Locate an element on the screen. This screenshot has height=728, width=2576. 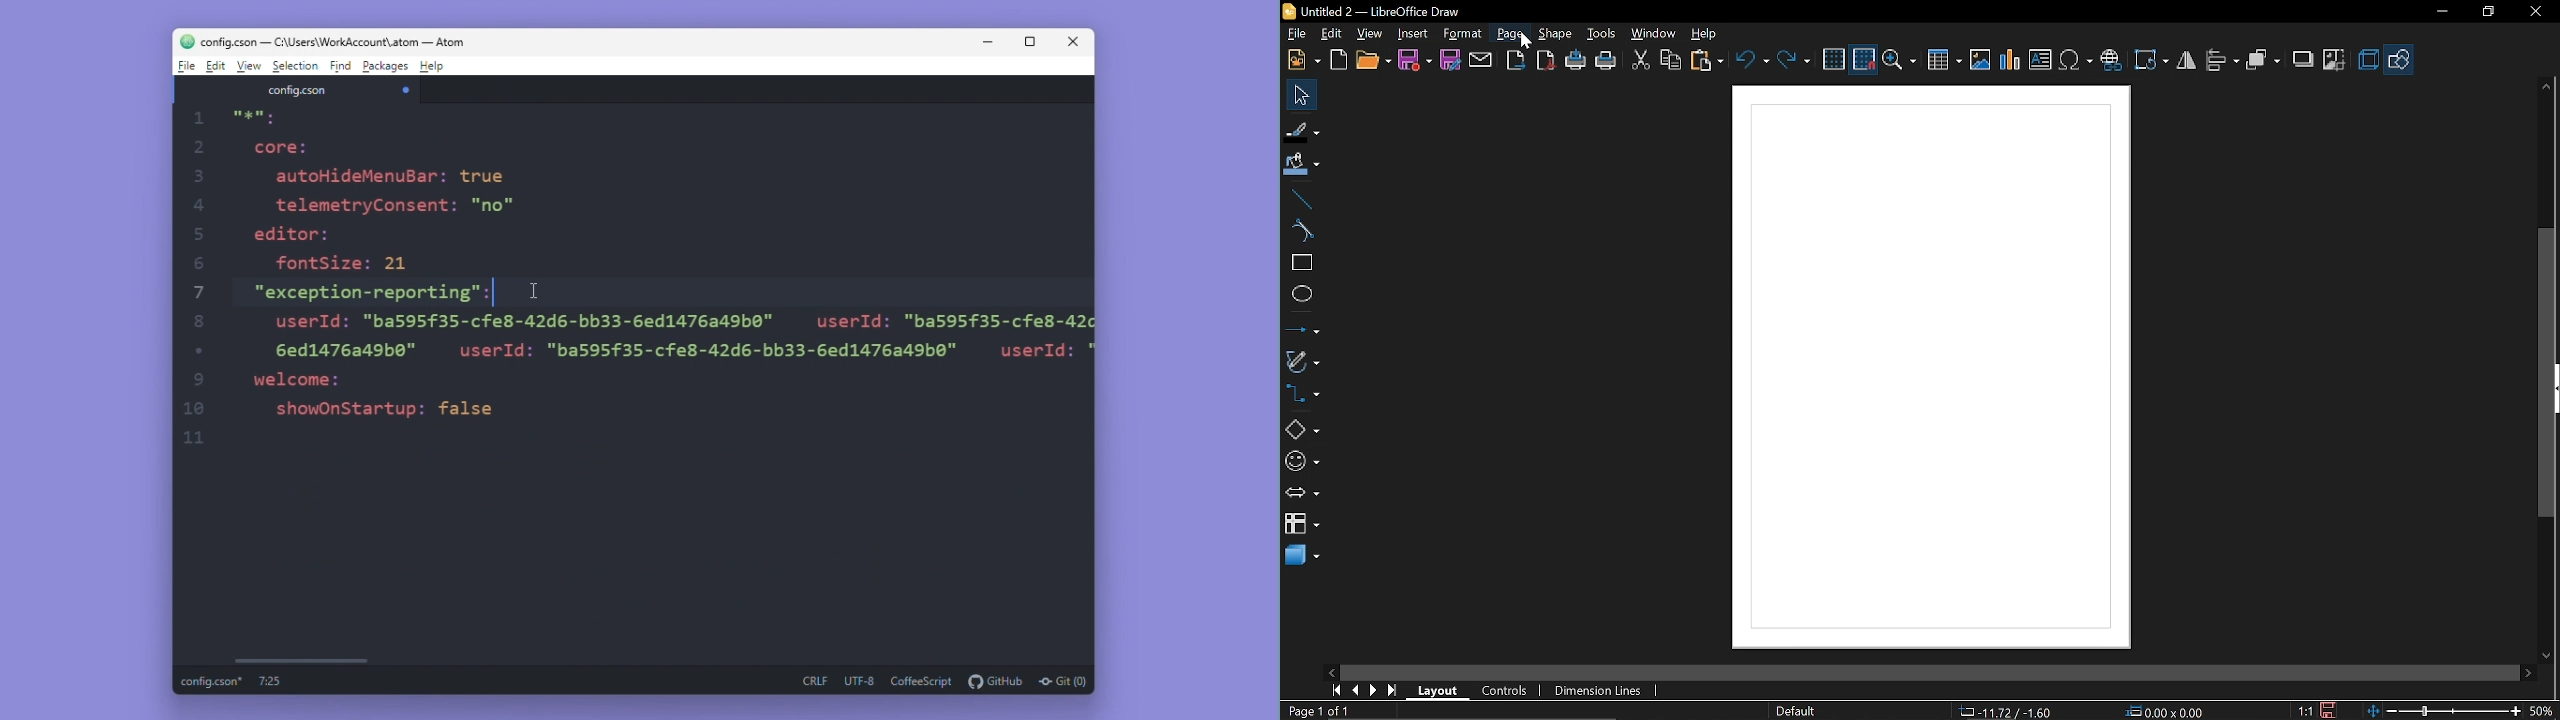
Miniimize is located at coordinates (2440, 14).